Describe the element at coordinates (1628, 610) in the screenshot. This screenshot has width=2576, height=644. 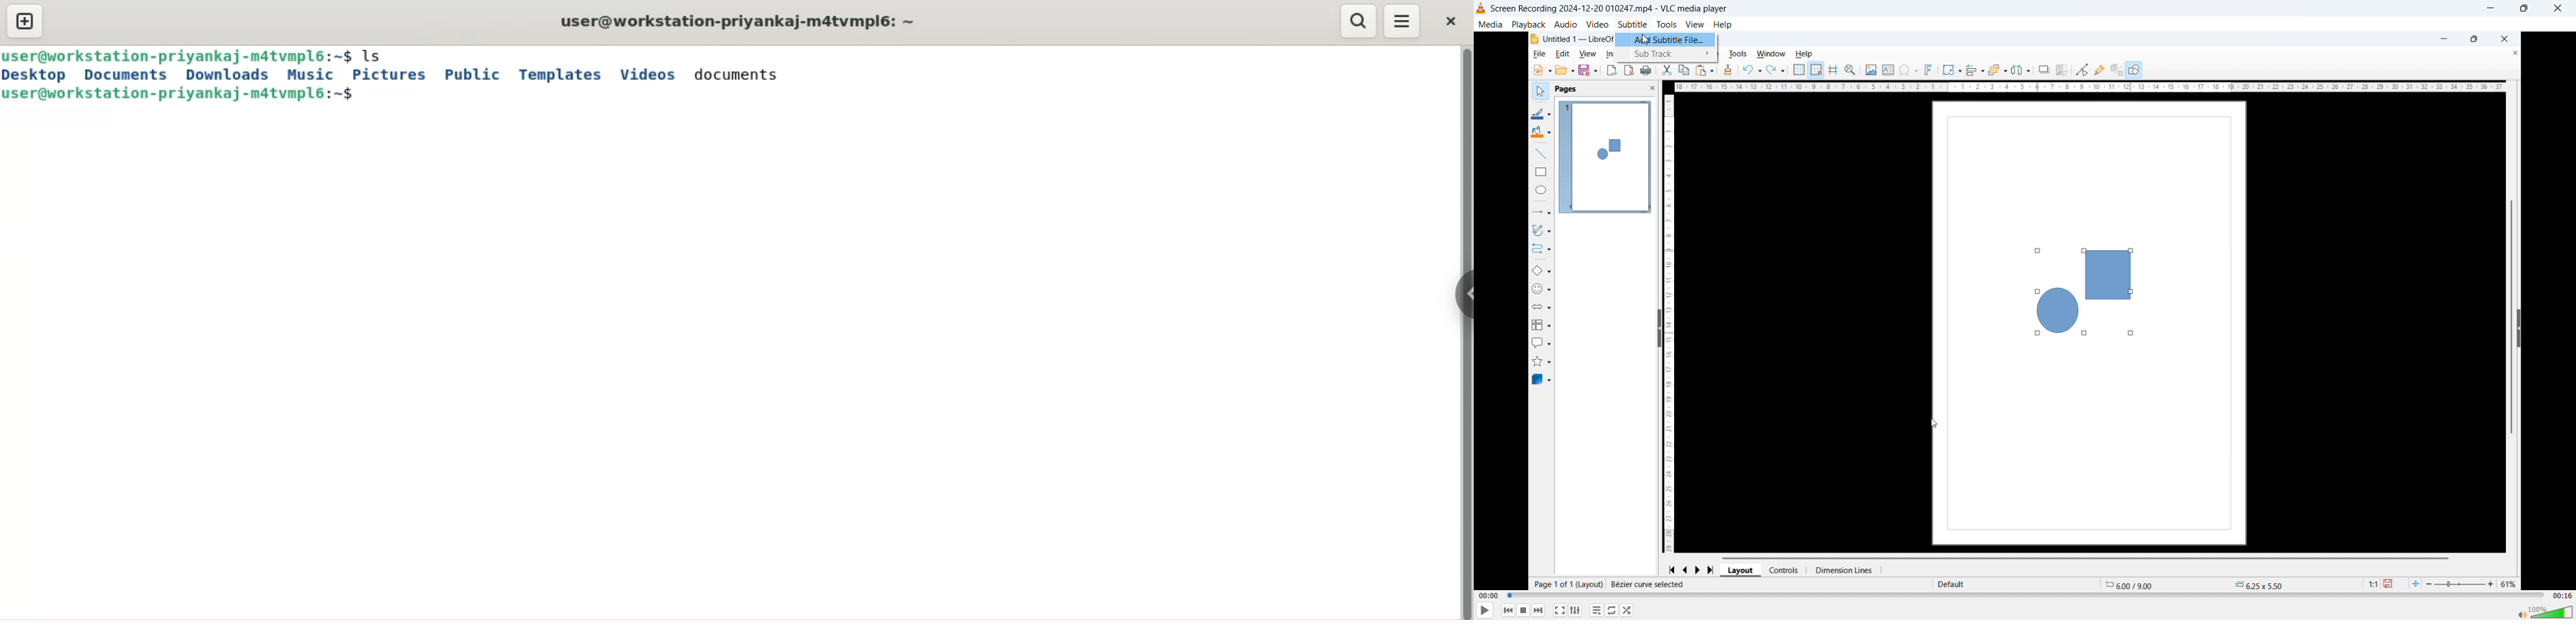
I see `Random ` at that location.